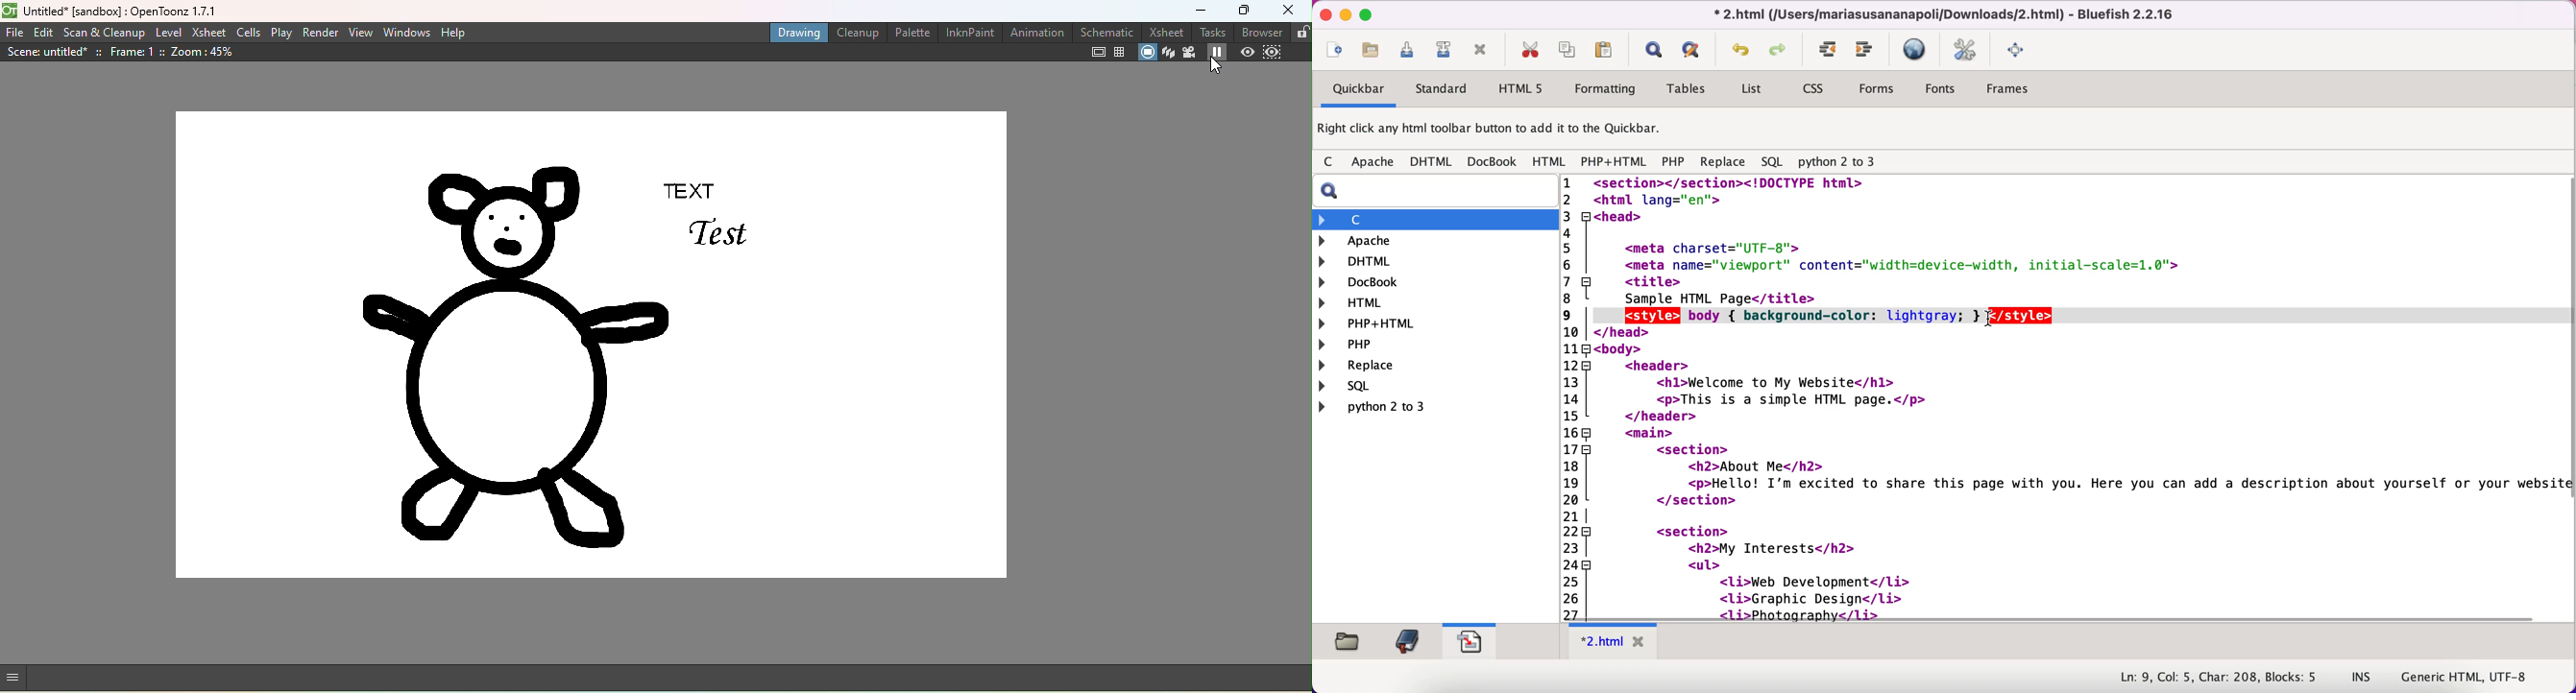 The image size is (2576, 700). I want to click on redo, so click(1781, 51).